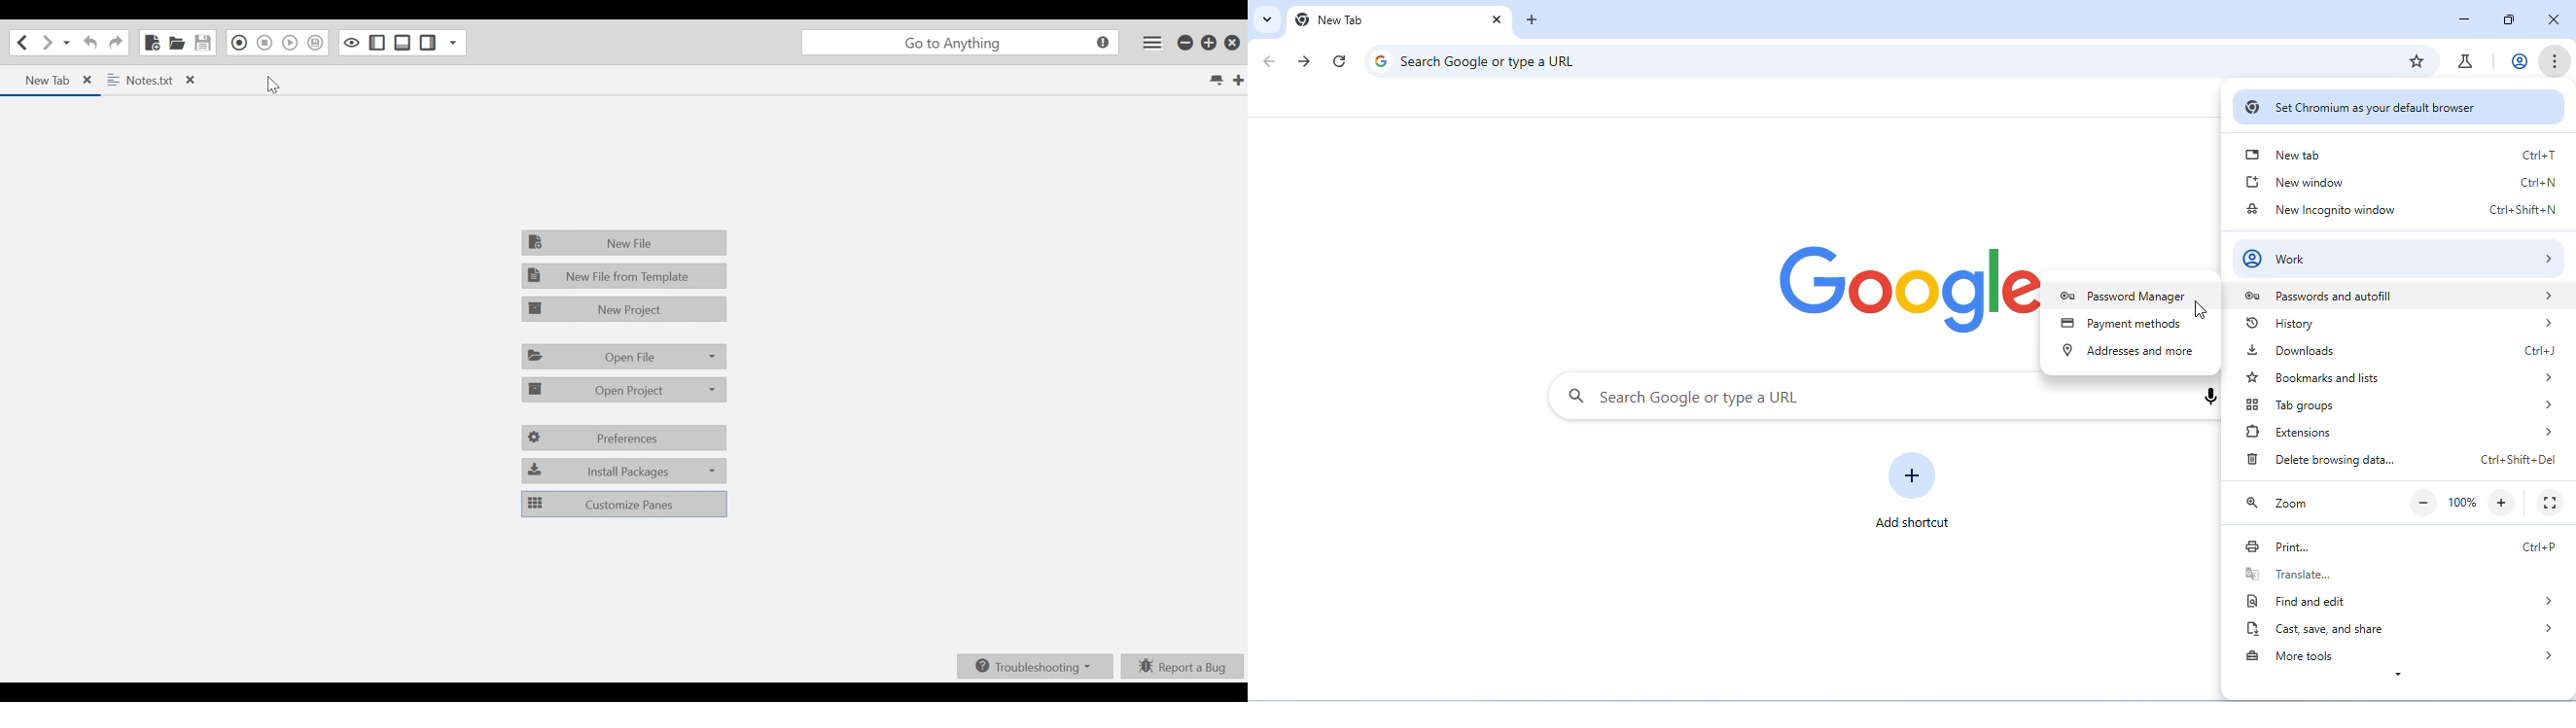 Image resolution: width=2576 pixels, height=728 pixels. I want to click on work, so click(2399, 255).